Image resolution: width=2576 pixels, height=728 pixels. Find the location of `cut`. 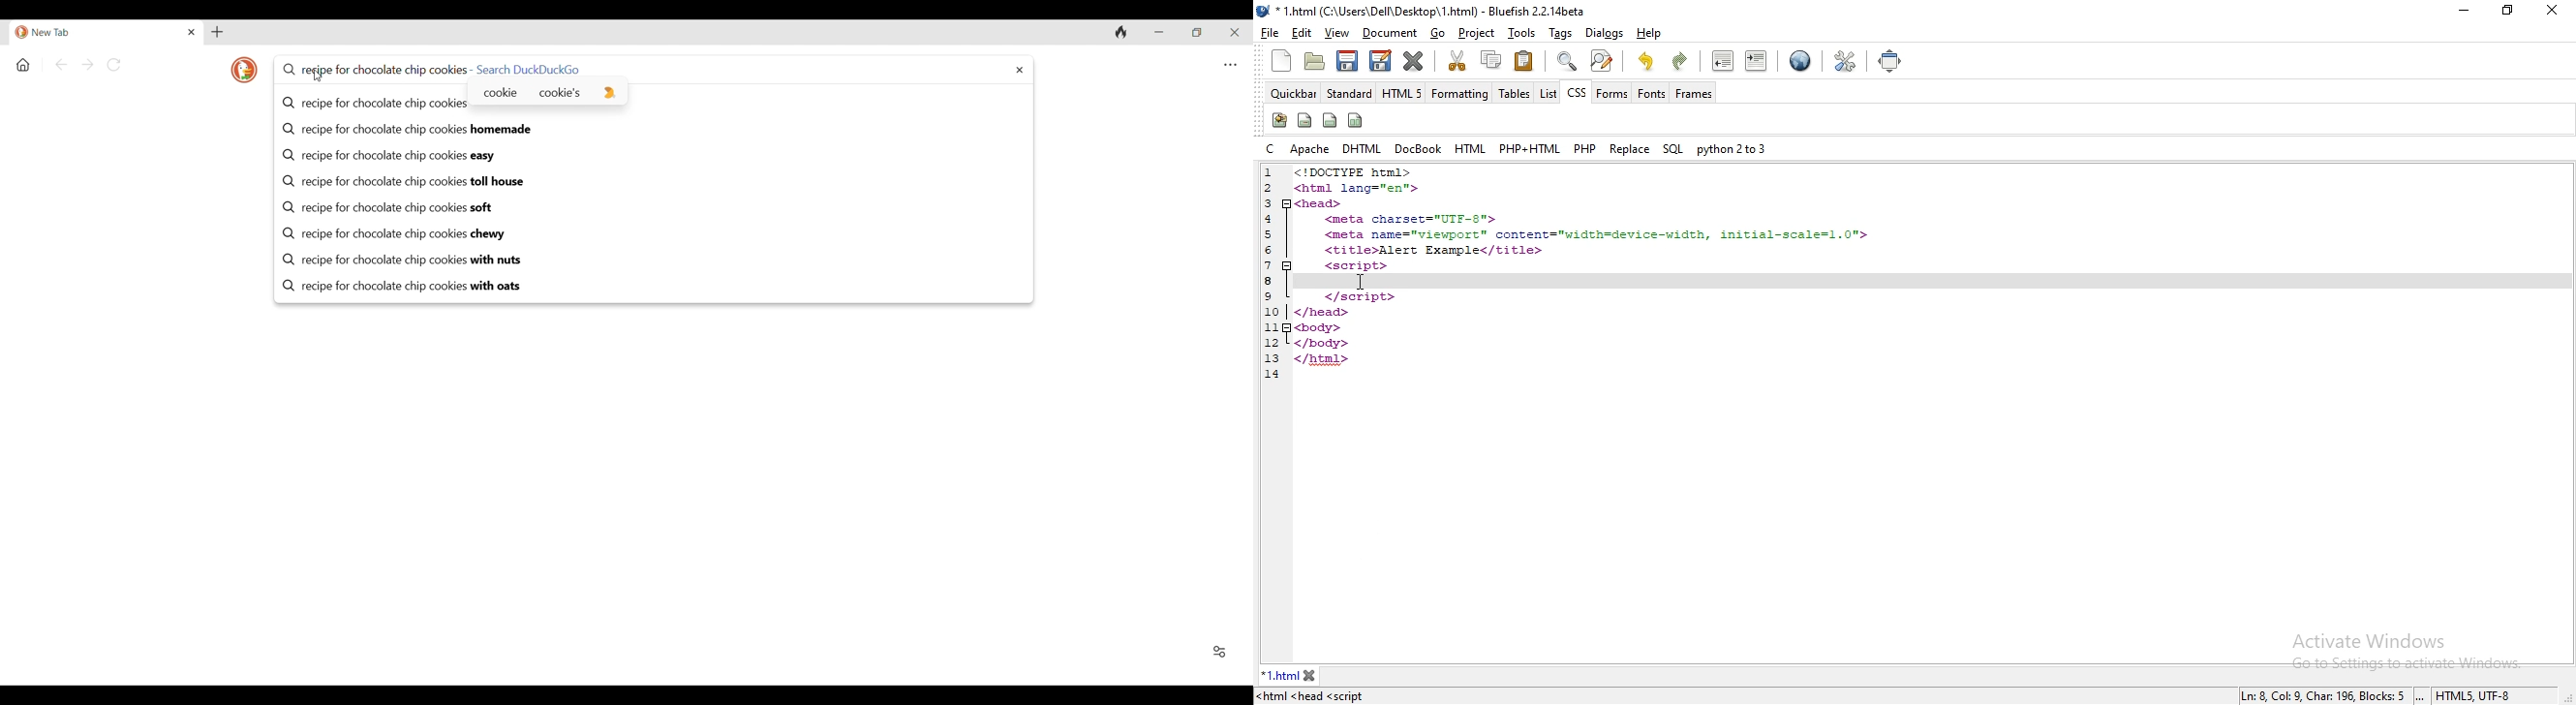

cut is located at coordinates (1457, 61).